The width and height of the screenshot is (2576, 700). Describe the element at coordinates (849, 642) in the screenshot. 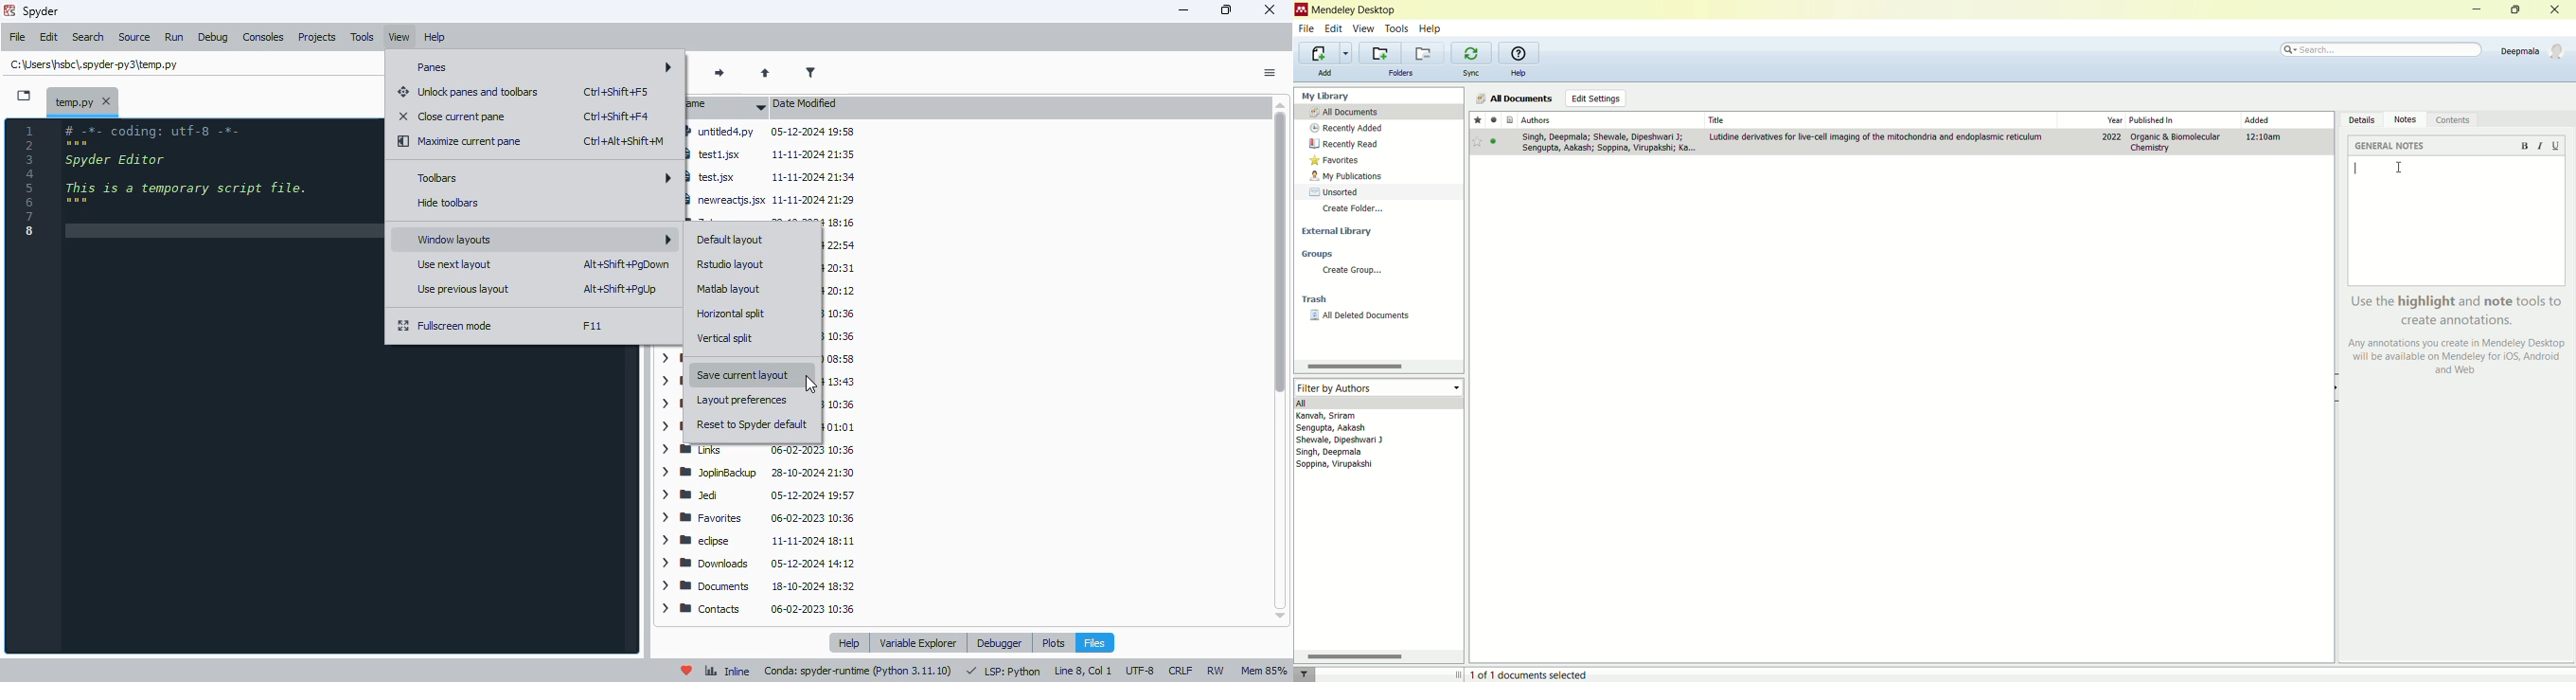

I see `help` at that location.